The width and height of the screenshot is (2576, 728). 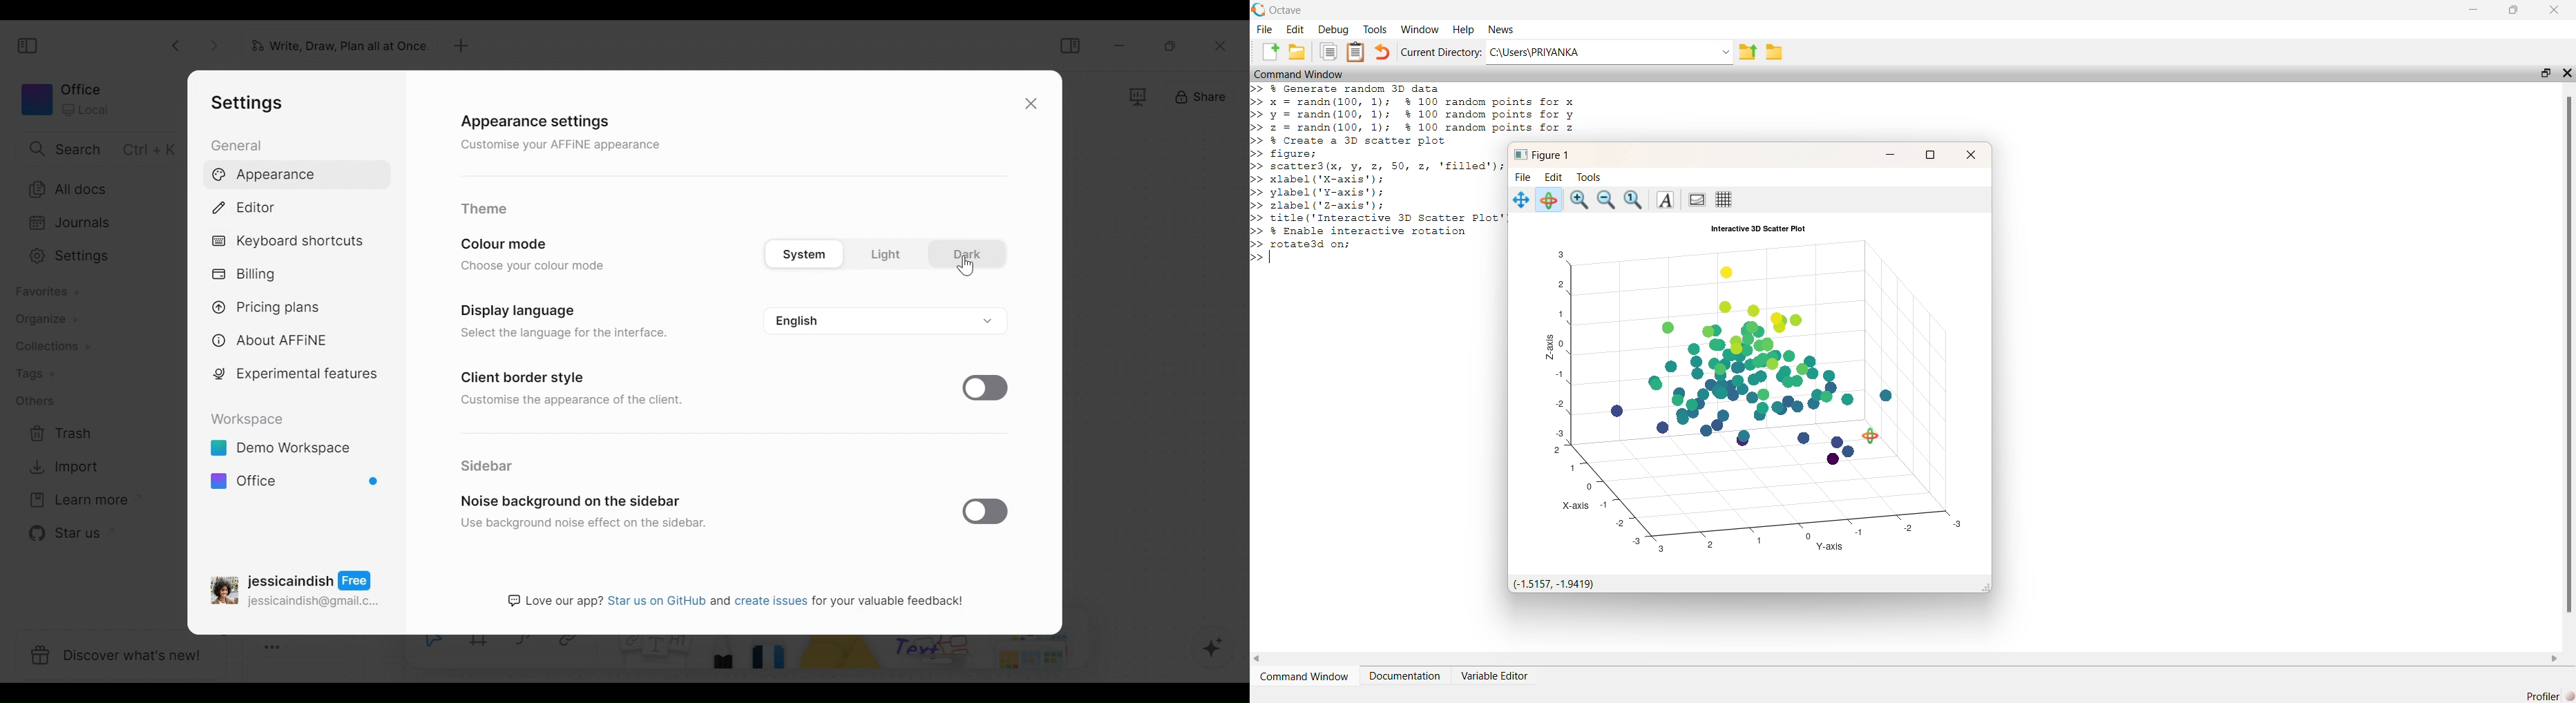 I want to click on Experimental features, so click(x=295, y=374).